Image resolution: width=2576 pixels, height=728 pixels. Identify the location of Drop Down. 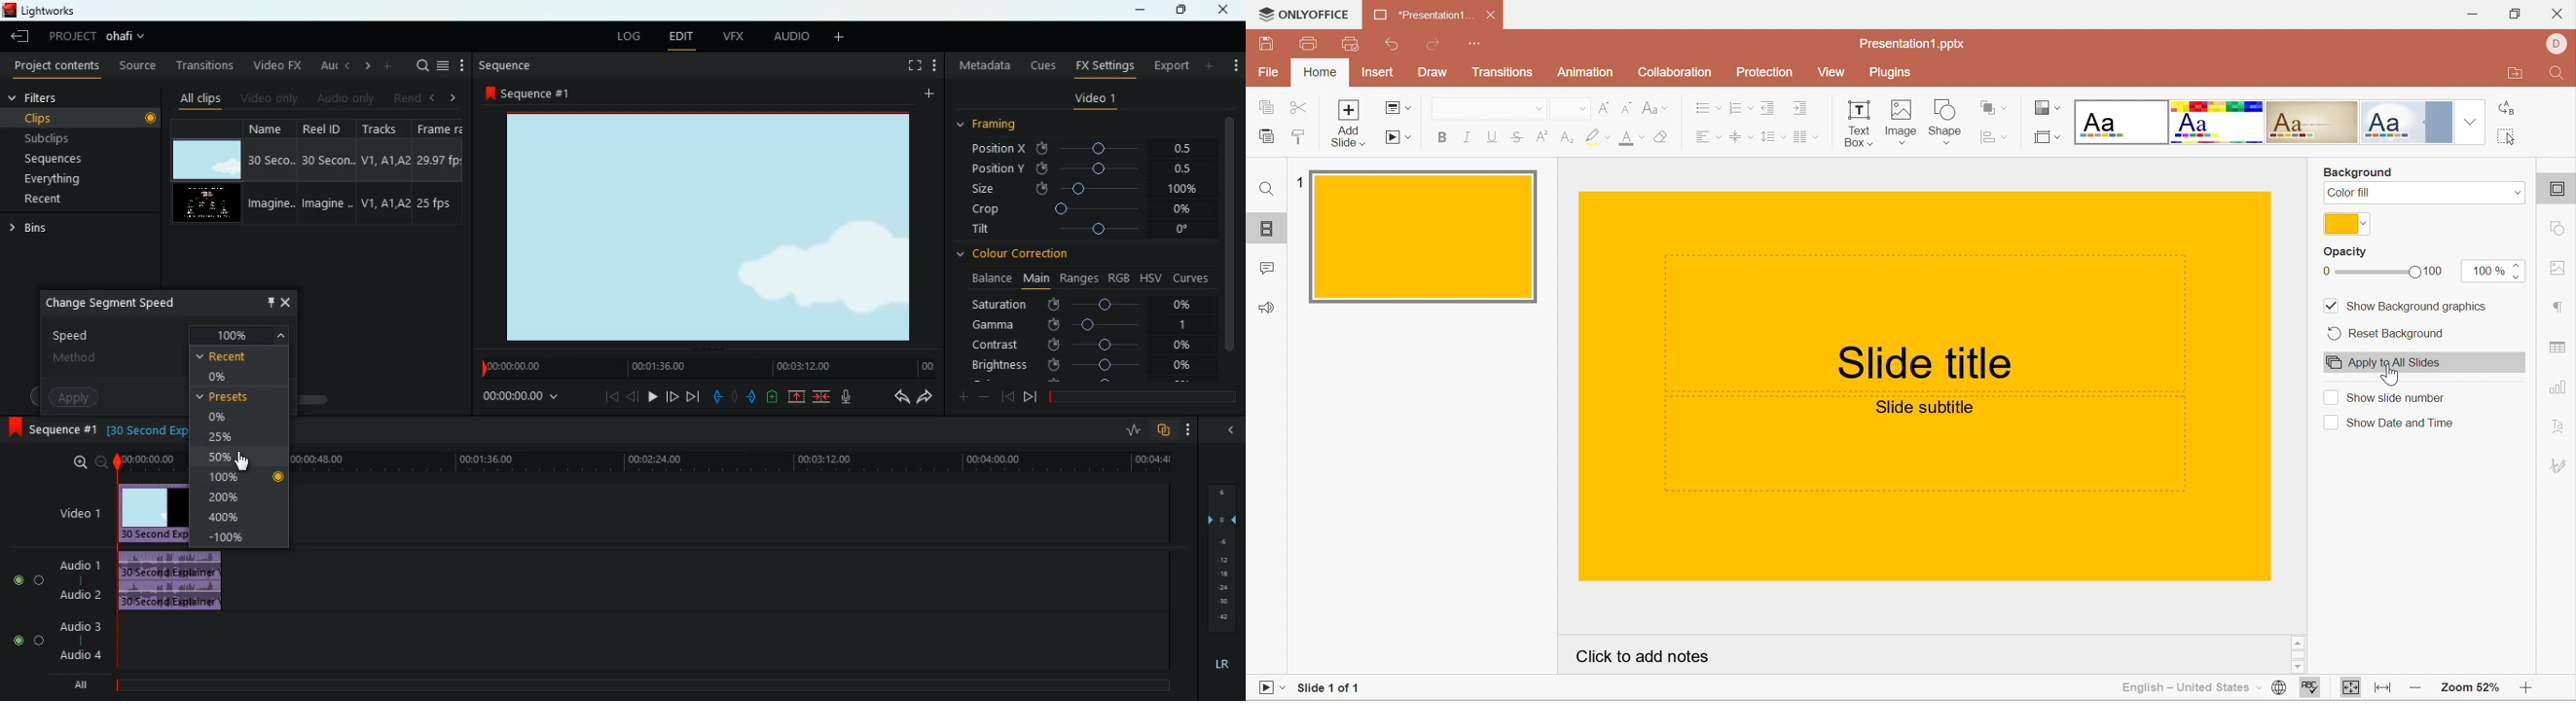
(2470, 119).